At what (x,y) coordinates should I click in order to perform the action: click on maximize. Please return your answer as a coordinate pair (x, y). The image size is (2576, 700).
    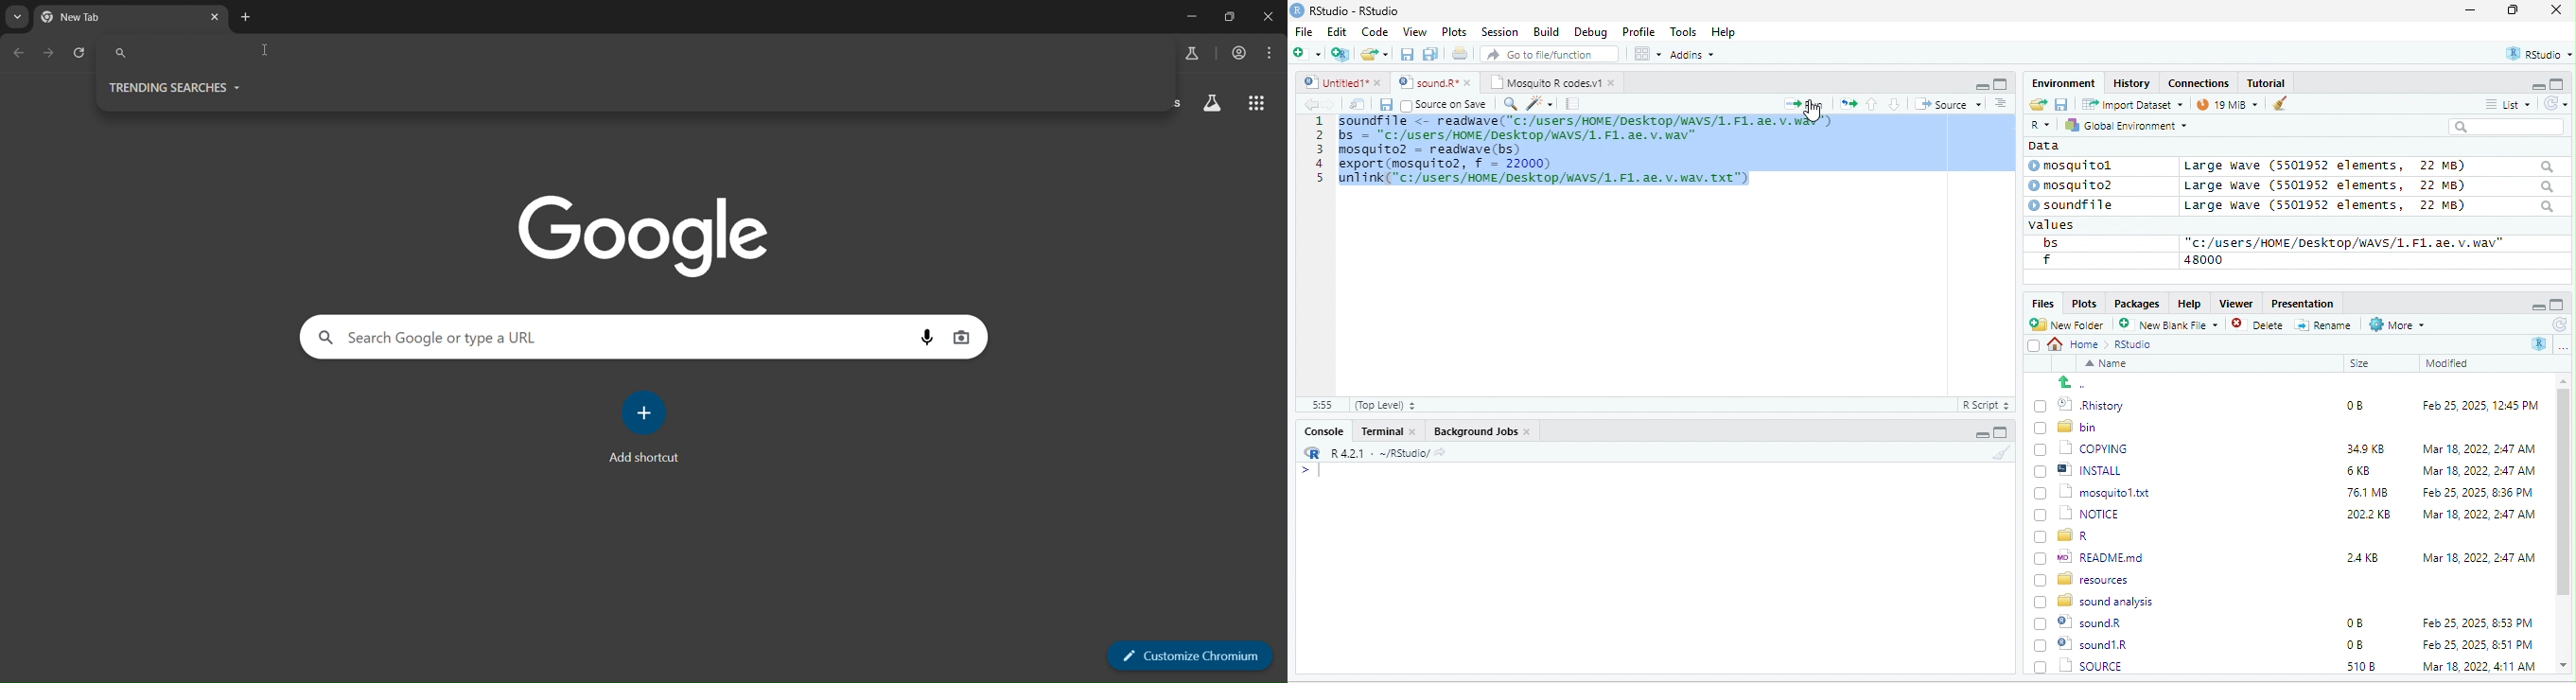
    Looking at the image, I should click on (2000, 432).